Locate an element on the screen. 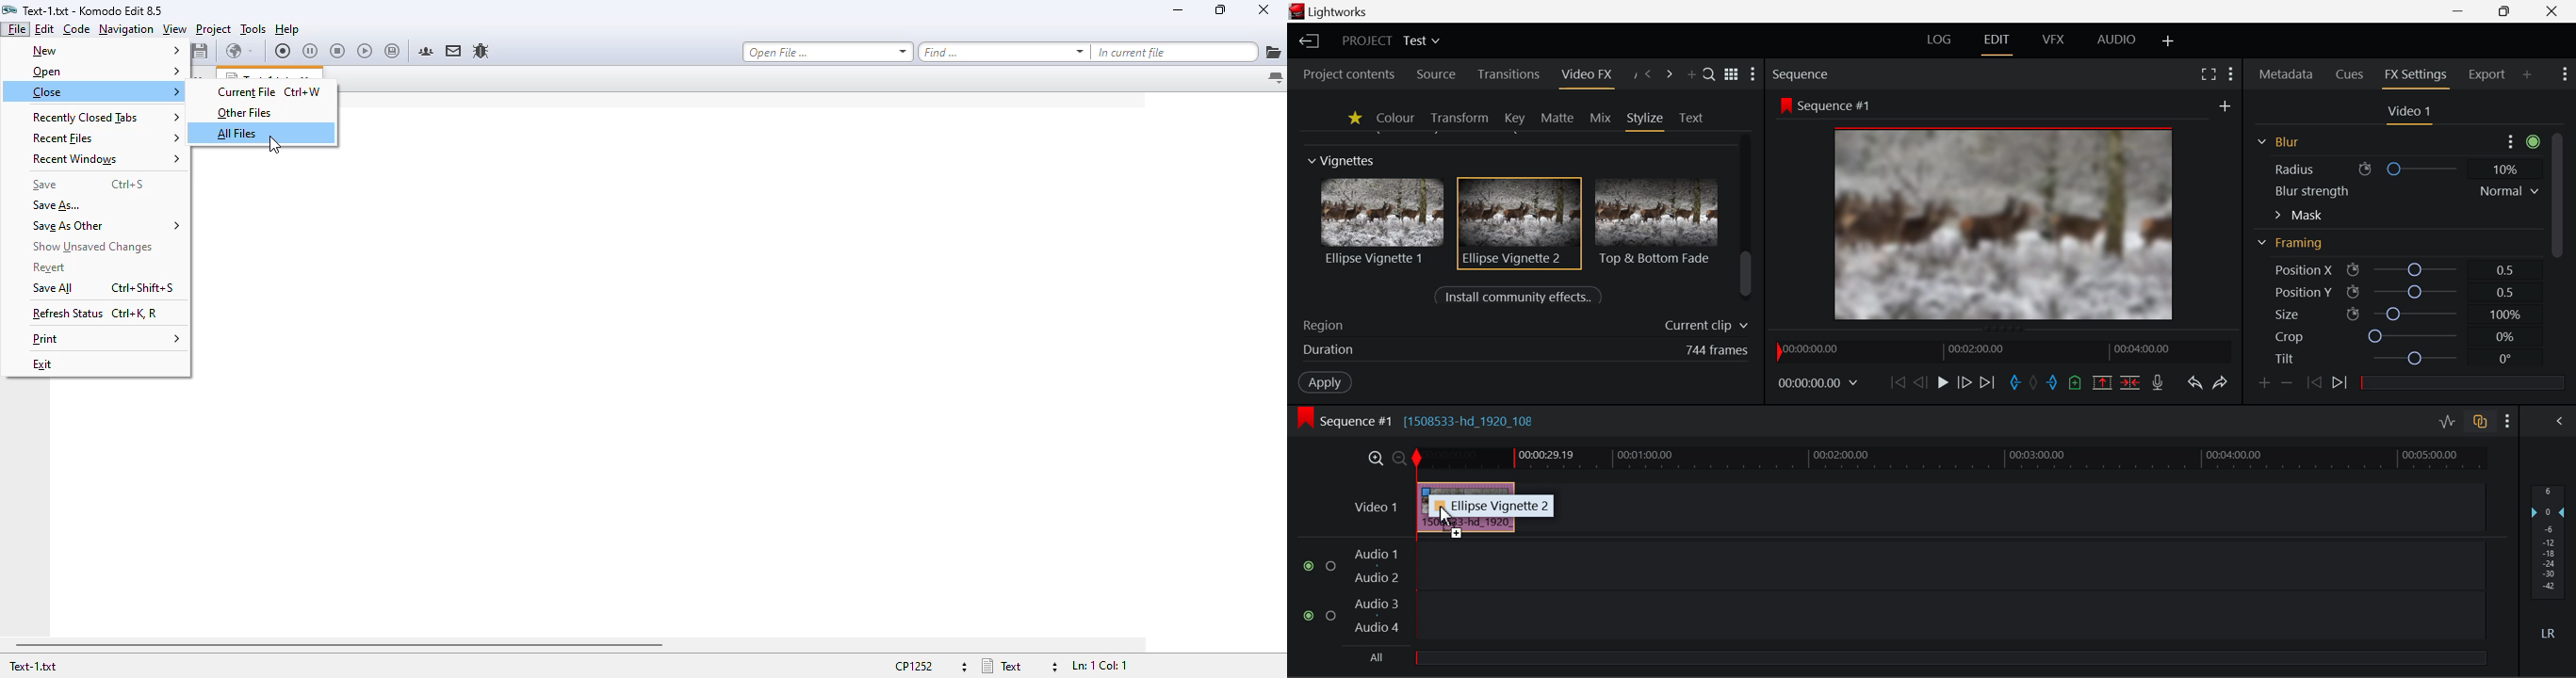 This screenshot has height=700, width=2576. Play is located at coordinates (1941, 383).